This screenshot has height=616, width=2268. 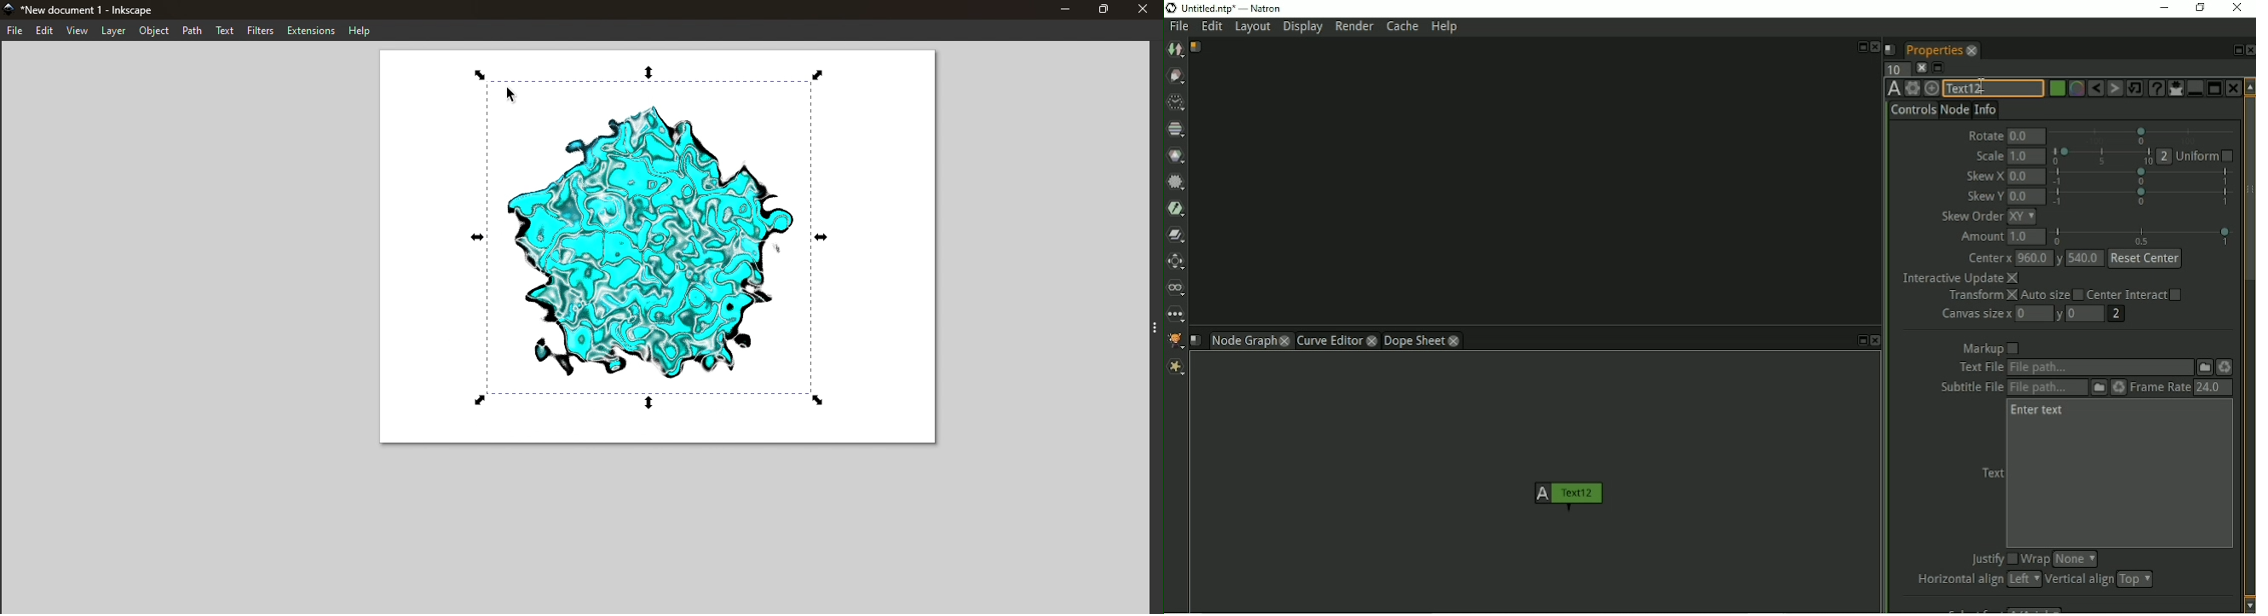 I want to click on Skew Order, so click(x=1971, y=216).